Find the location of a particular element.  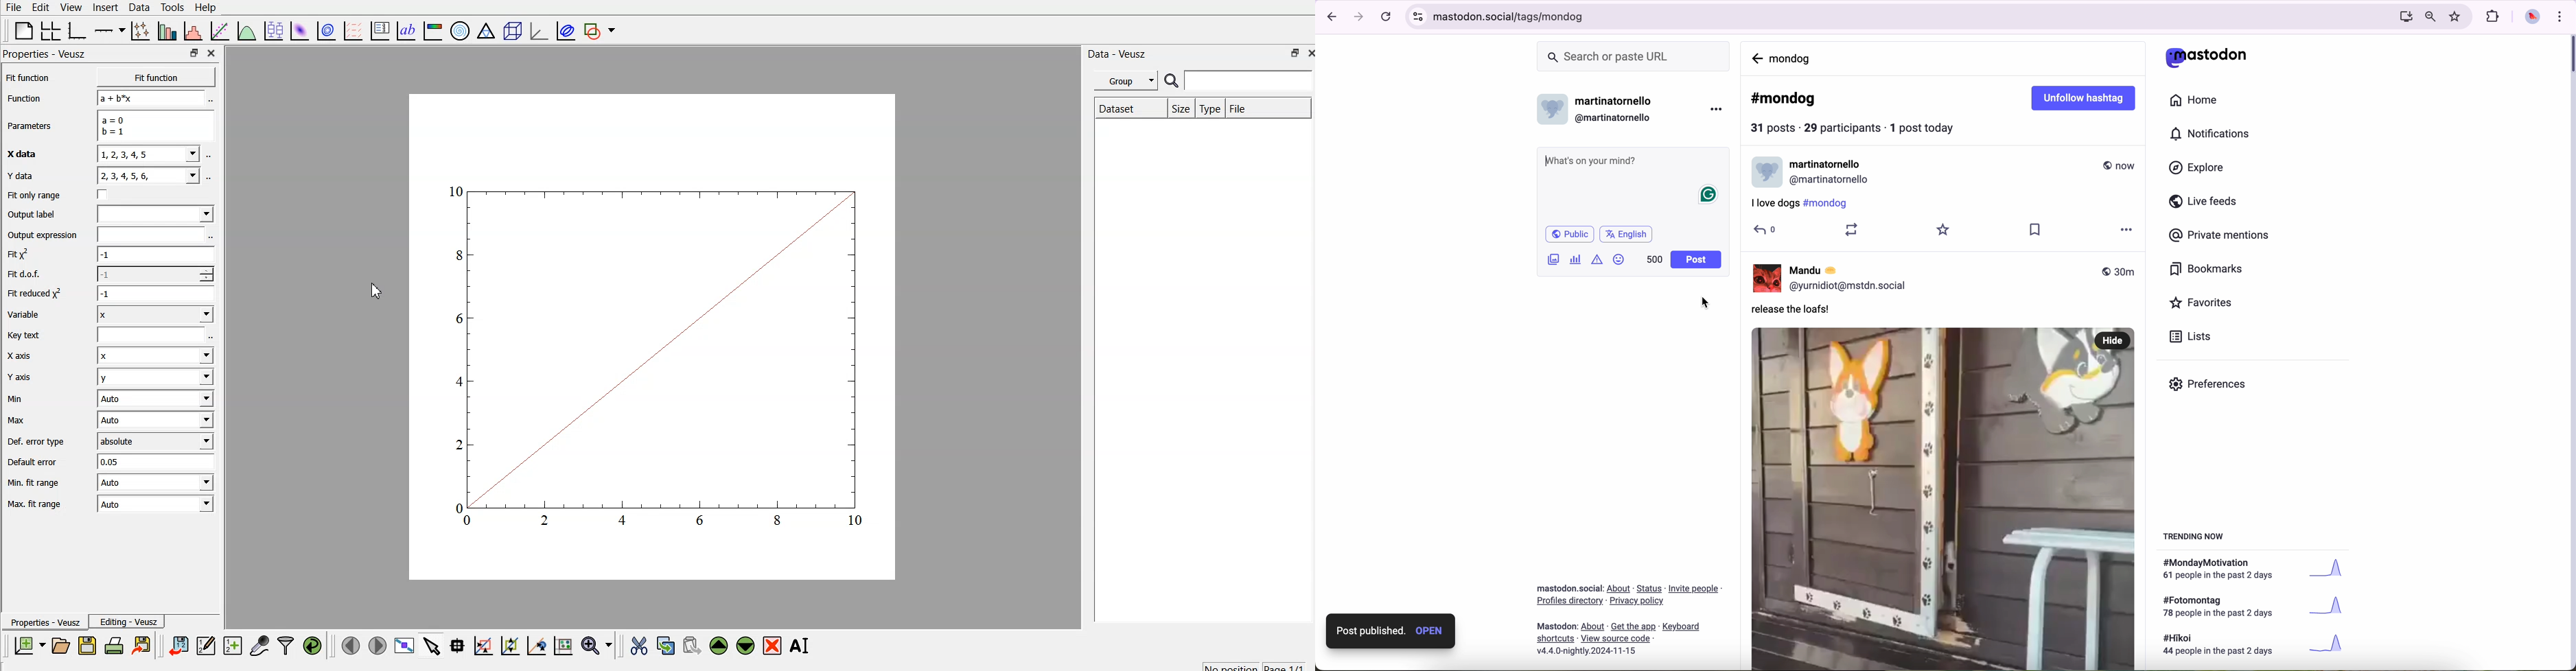

X axis is located at coordinates (33, 357).